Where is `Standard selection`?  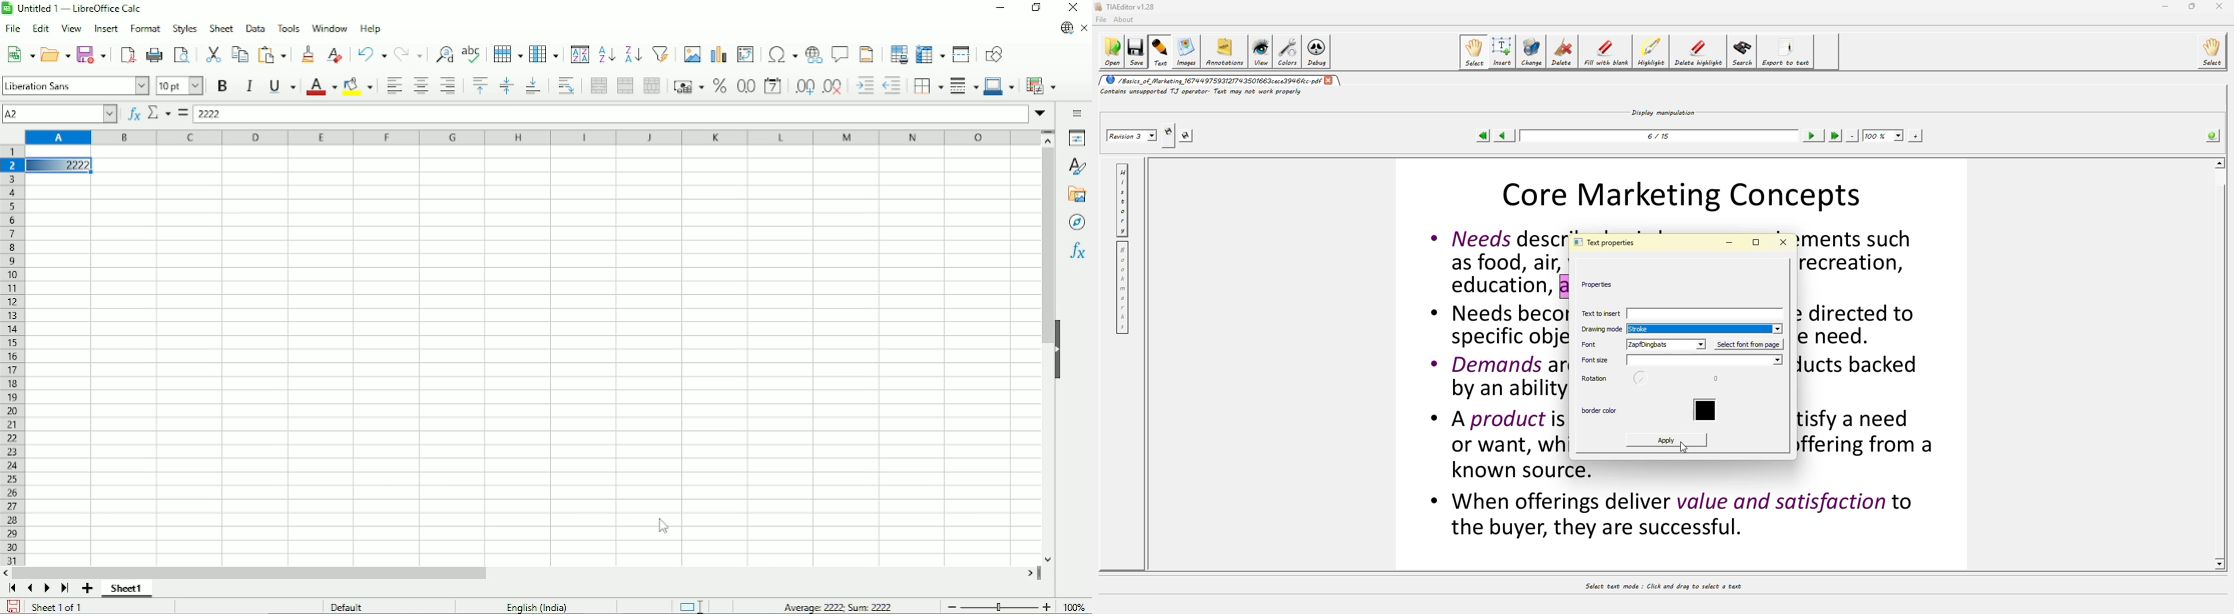 Standard selection is located at coordinates (690, 605).